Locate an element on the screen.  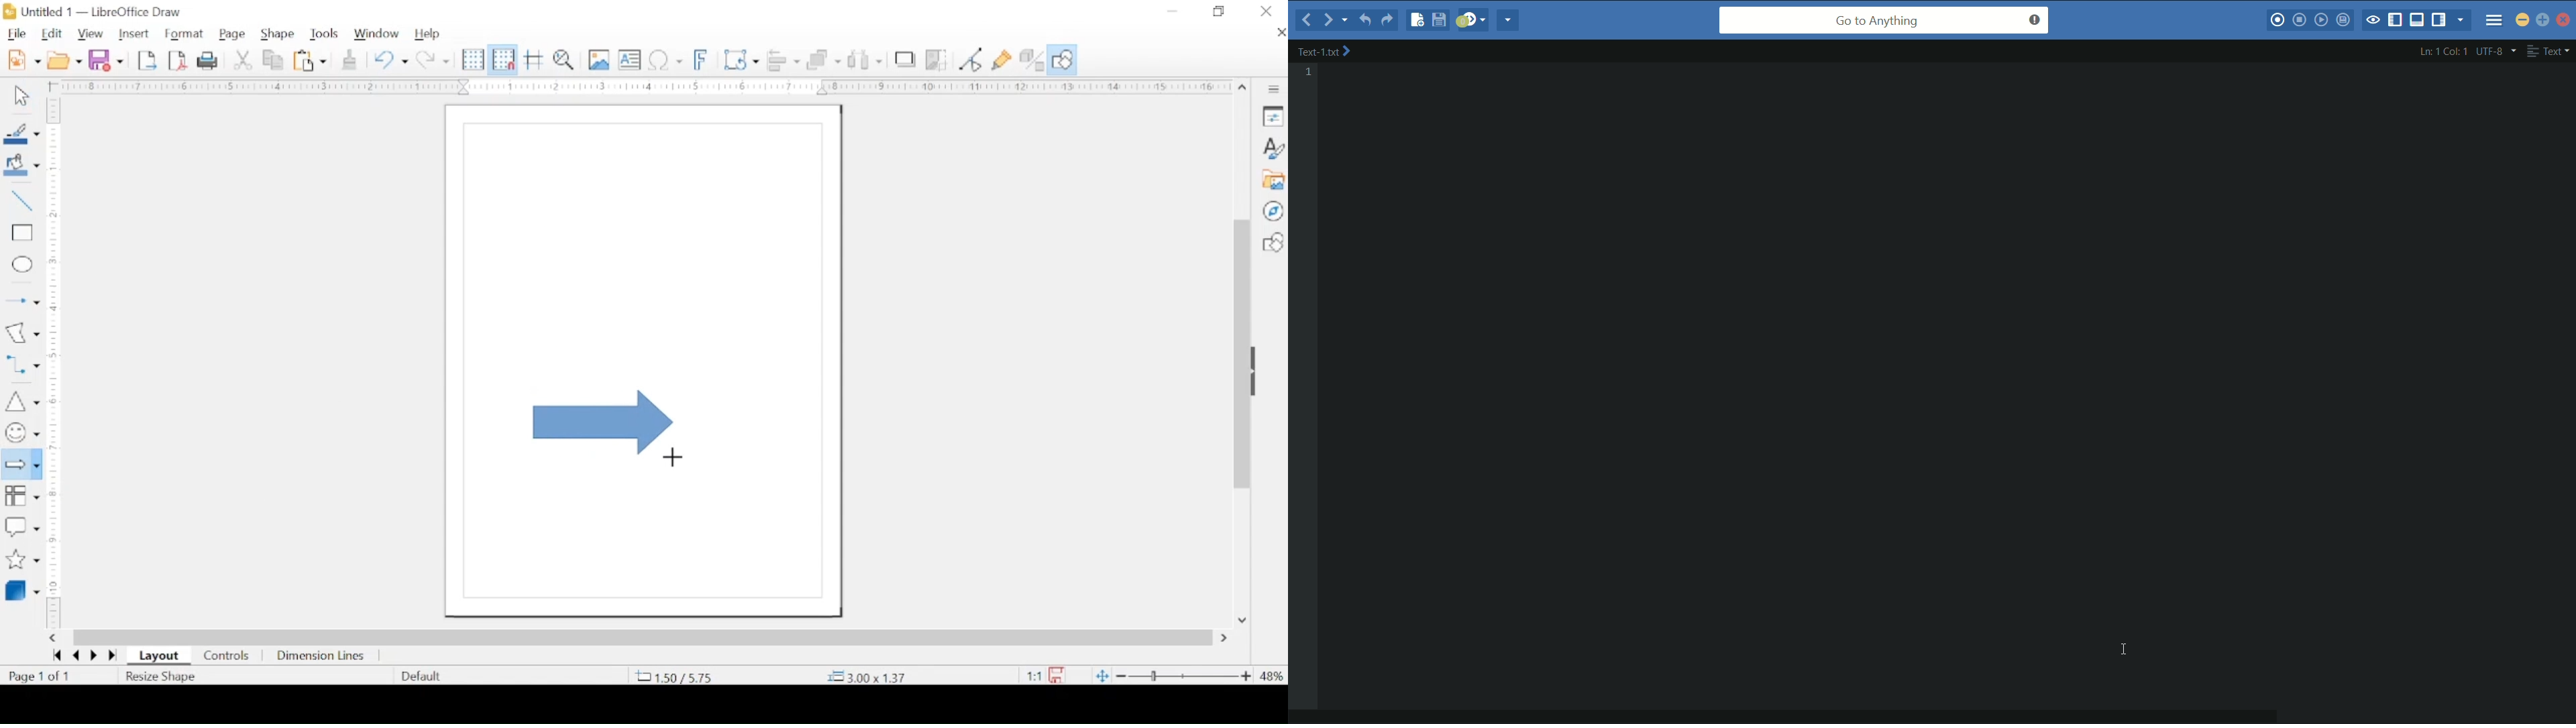
insert curves & polygons is located at coordinates (22, 333).